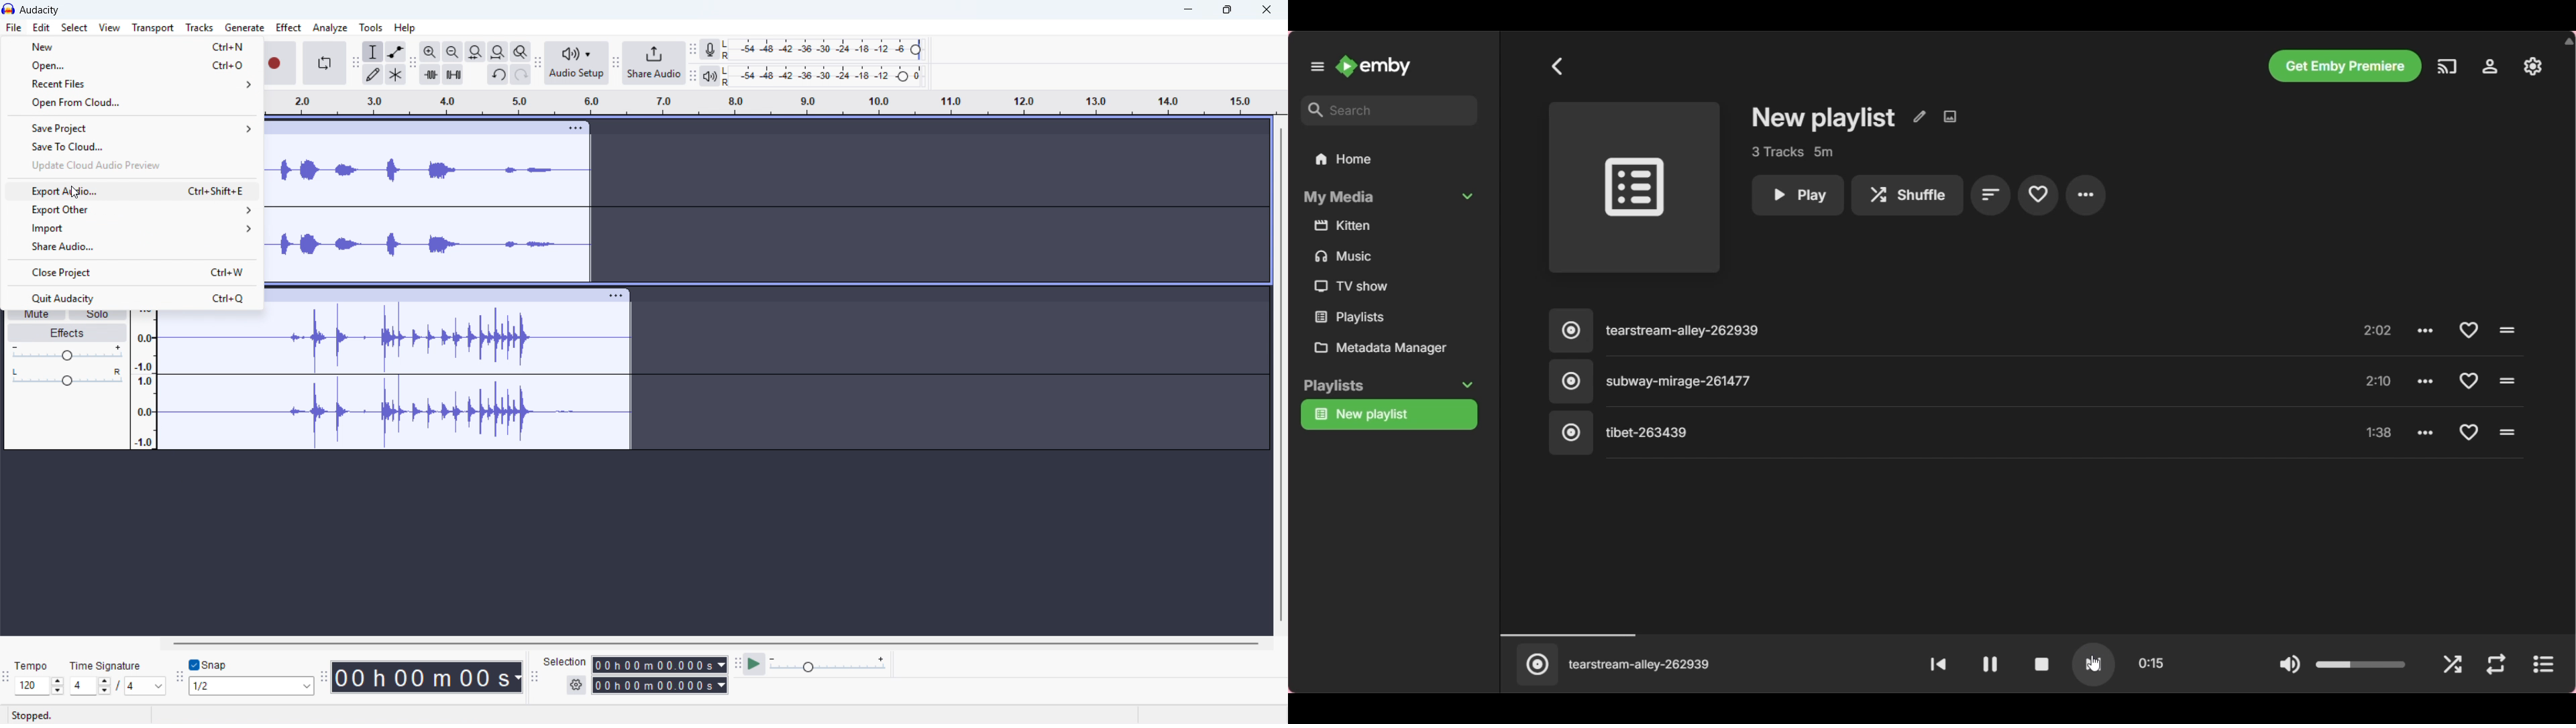  What do you see at coordinates (323, 63) in the screenshot?
I see `Enable loop ` at bounding box center [323, 63].